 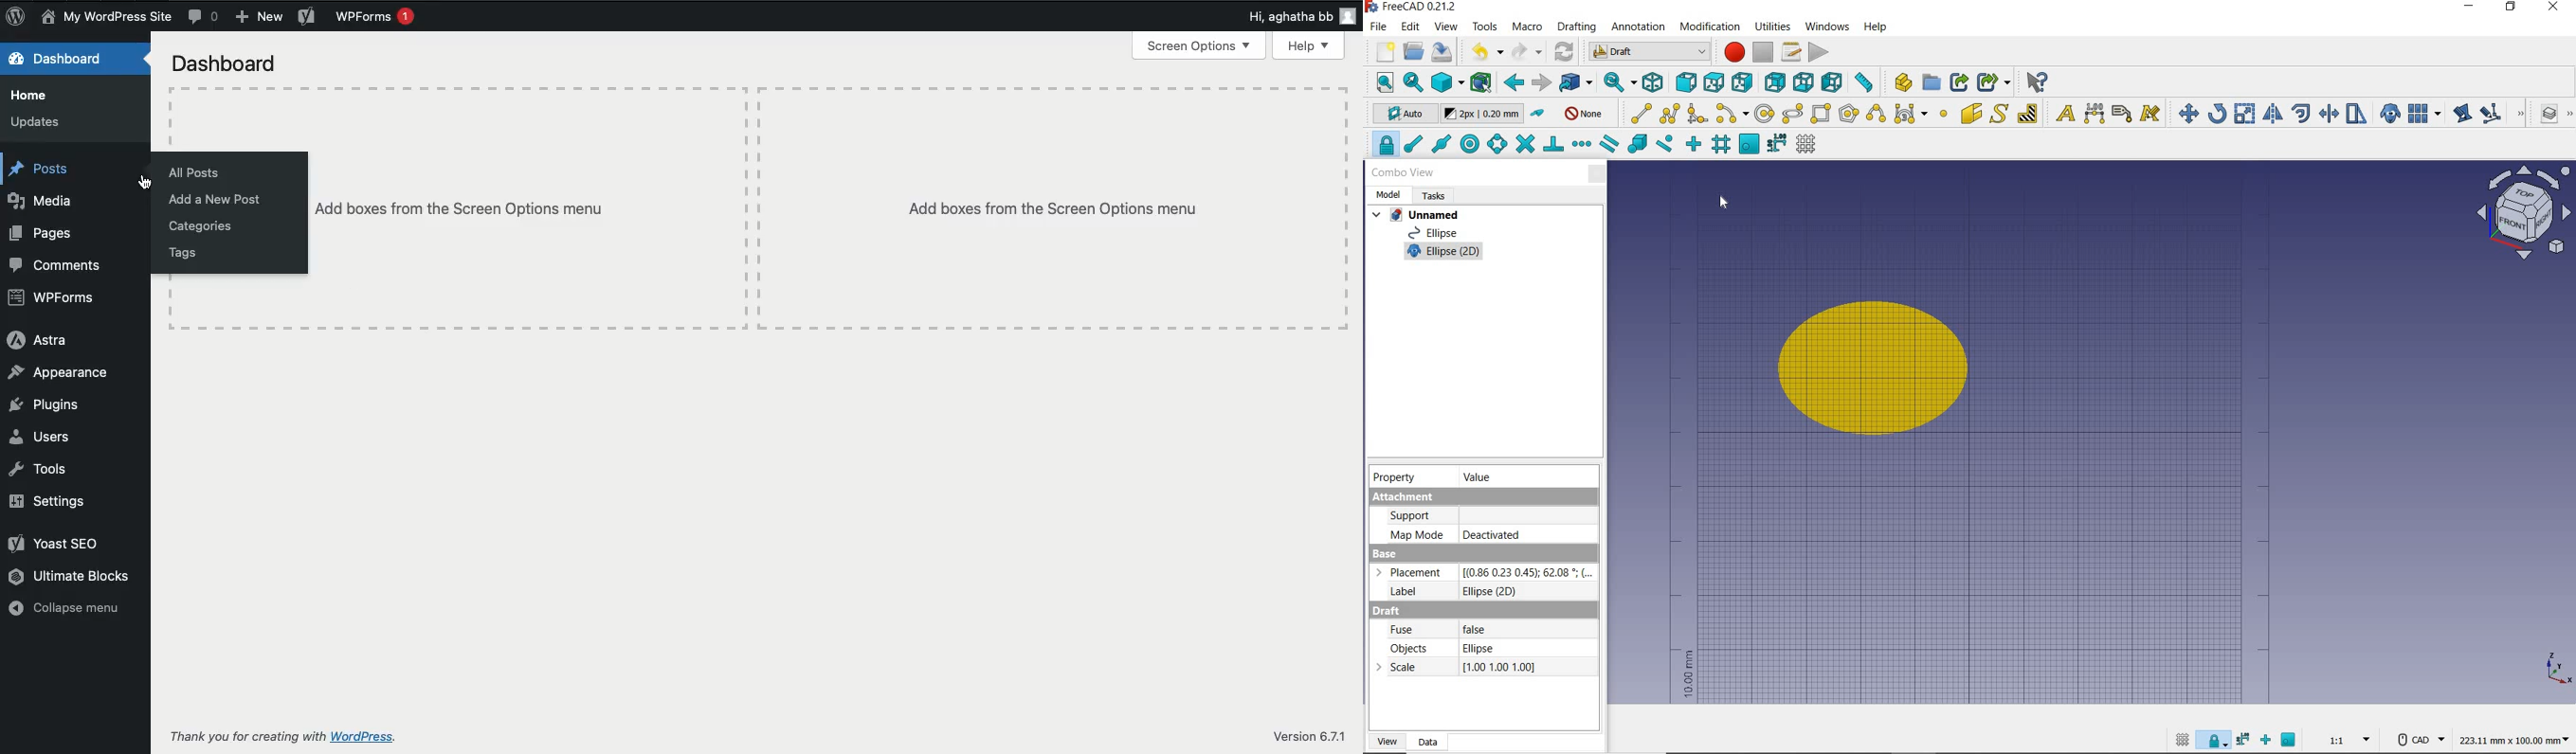 I want to click on Yoast, so click(x=54, y=542).